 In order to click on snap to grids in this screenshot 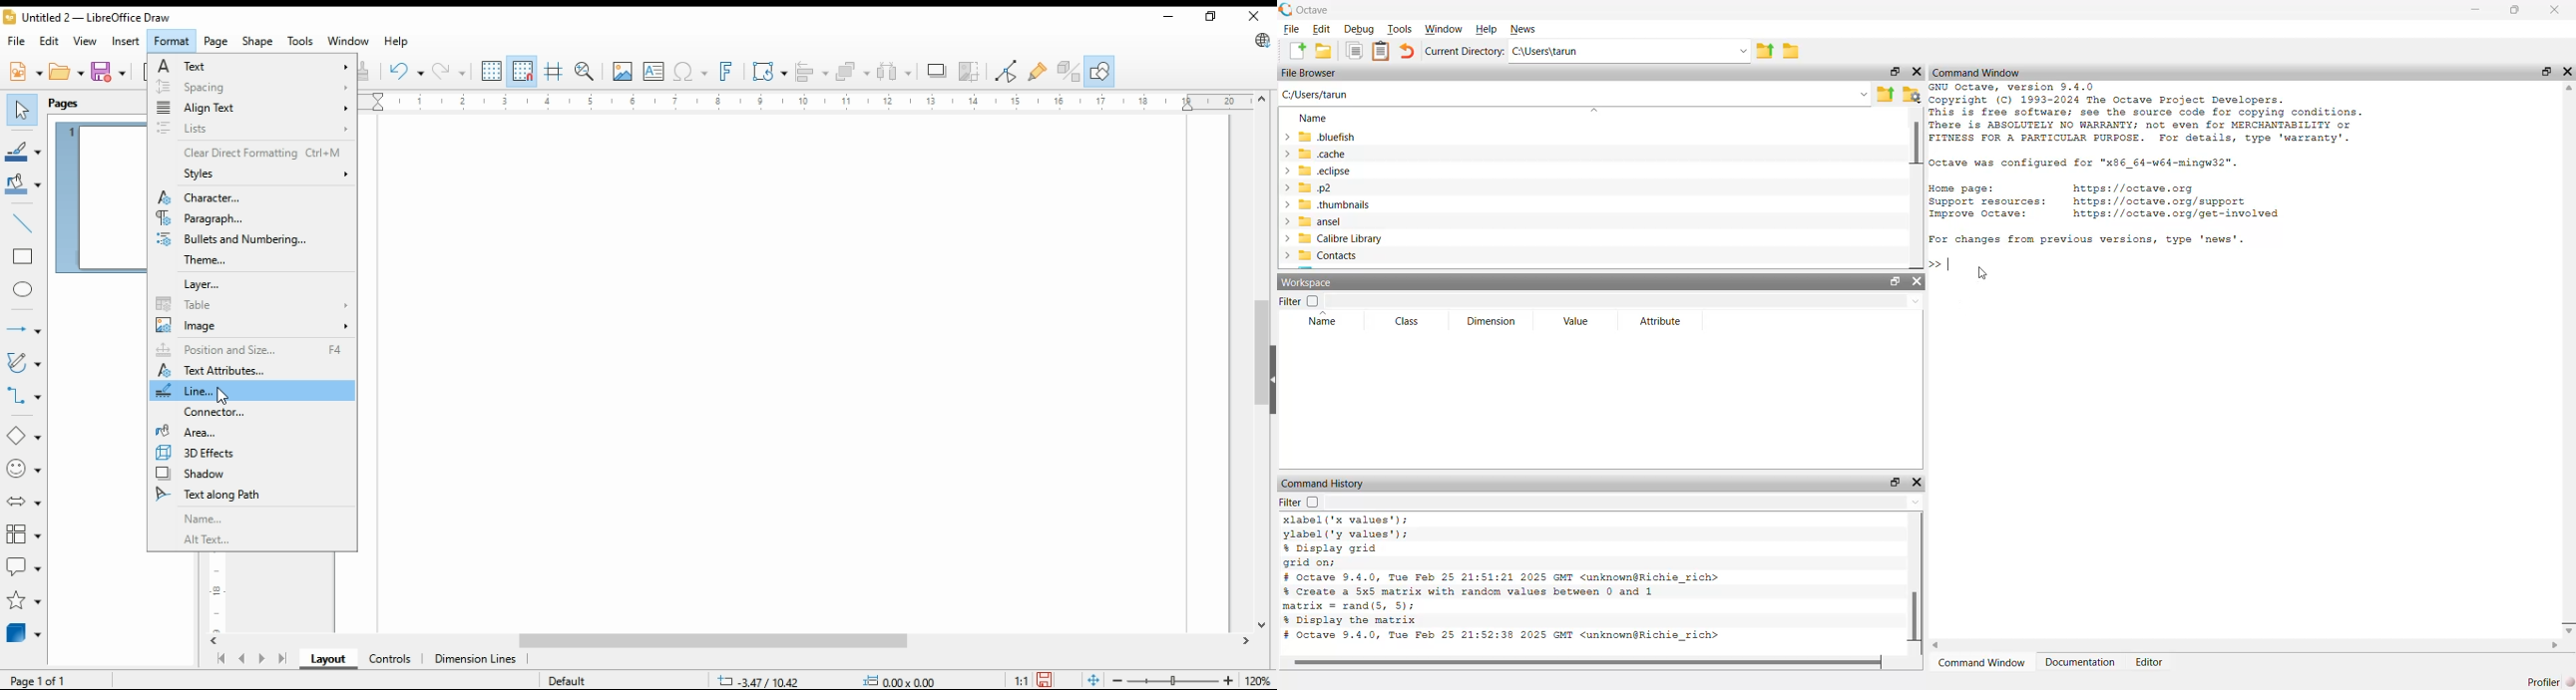, I will do `click(523, 72)`.